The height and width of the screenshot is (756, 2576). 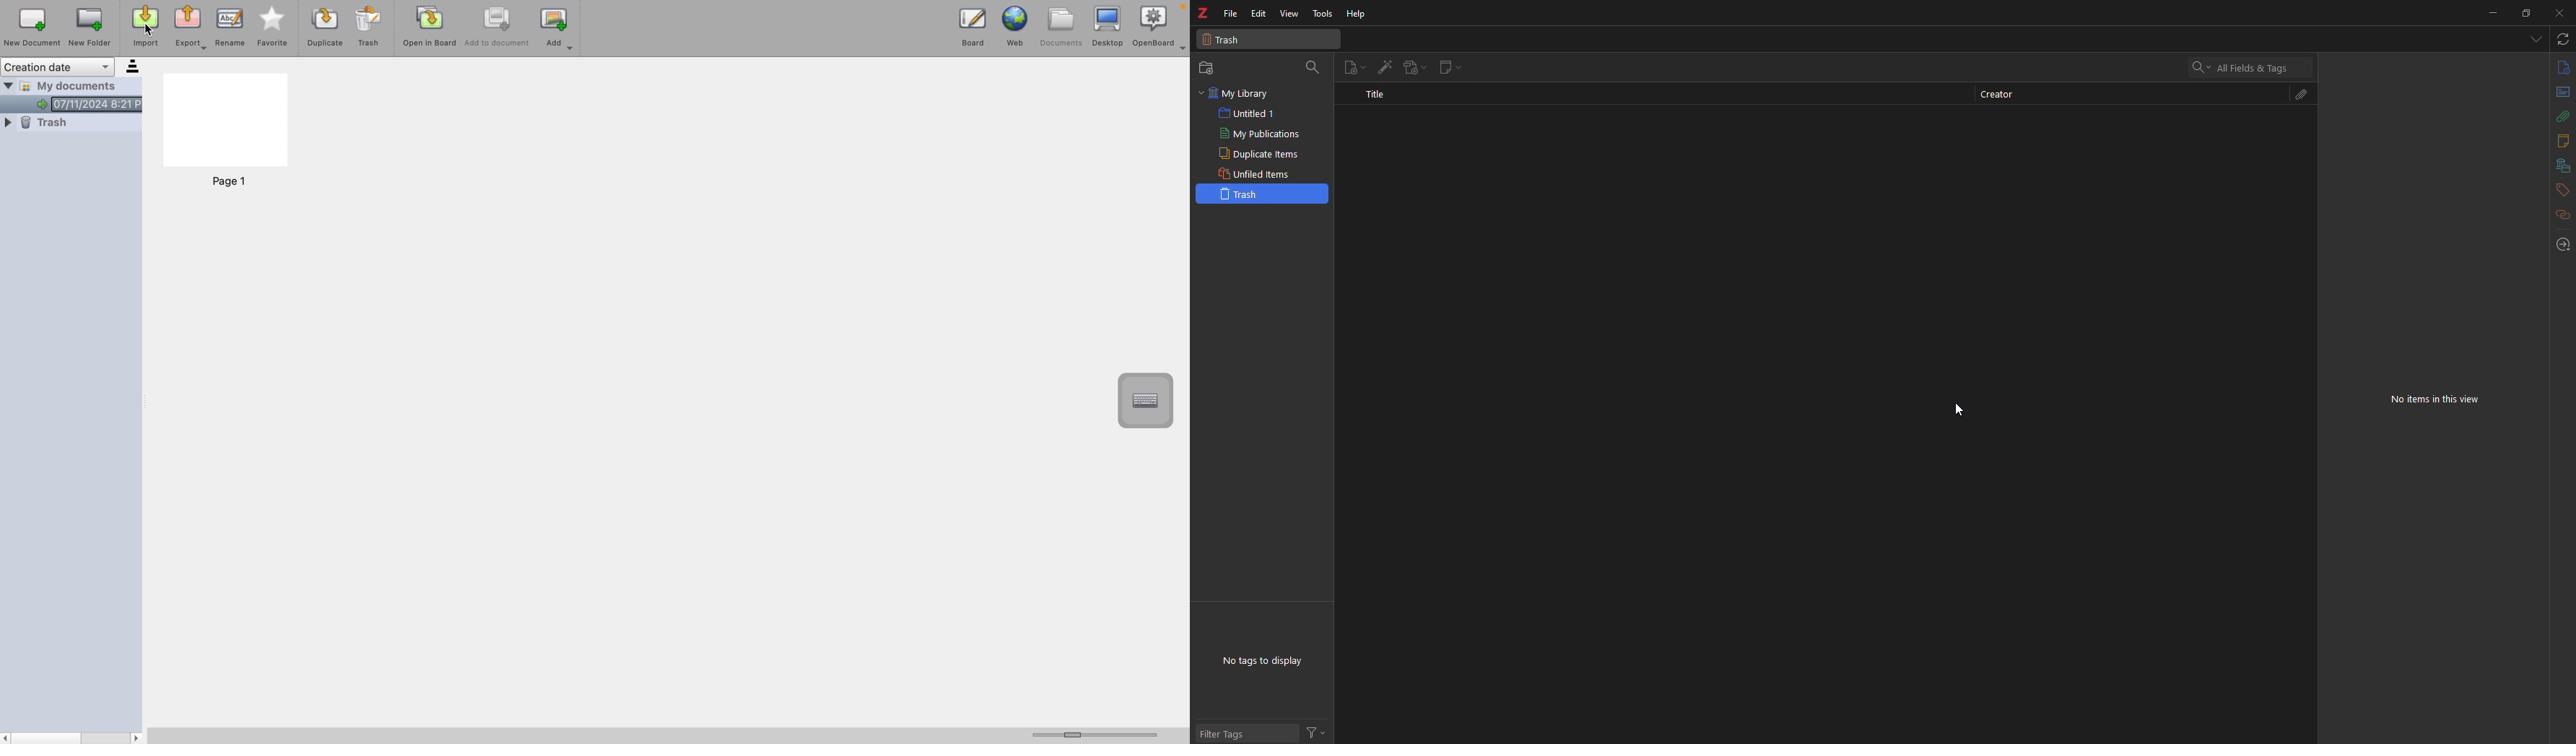 What do you see at coordinates (1384, 66) in the screenshot?
I see `add item` at bounding box center [1384, 66].